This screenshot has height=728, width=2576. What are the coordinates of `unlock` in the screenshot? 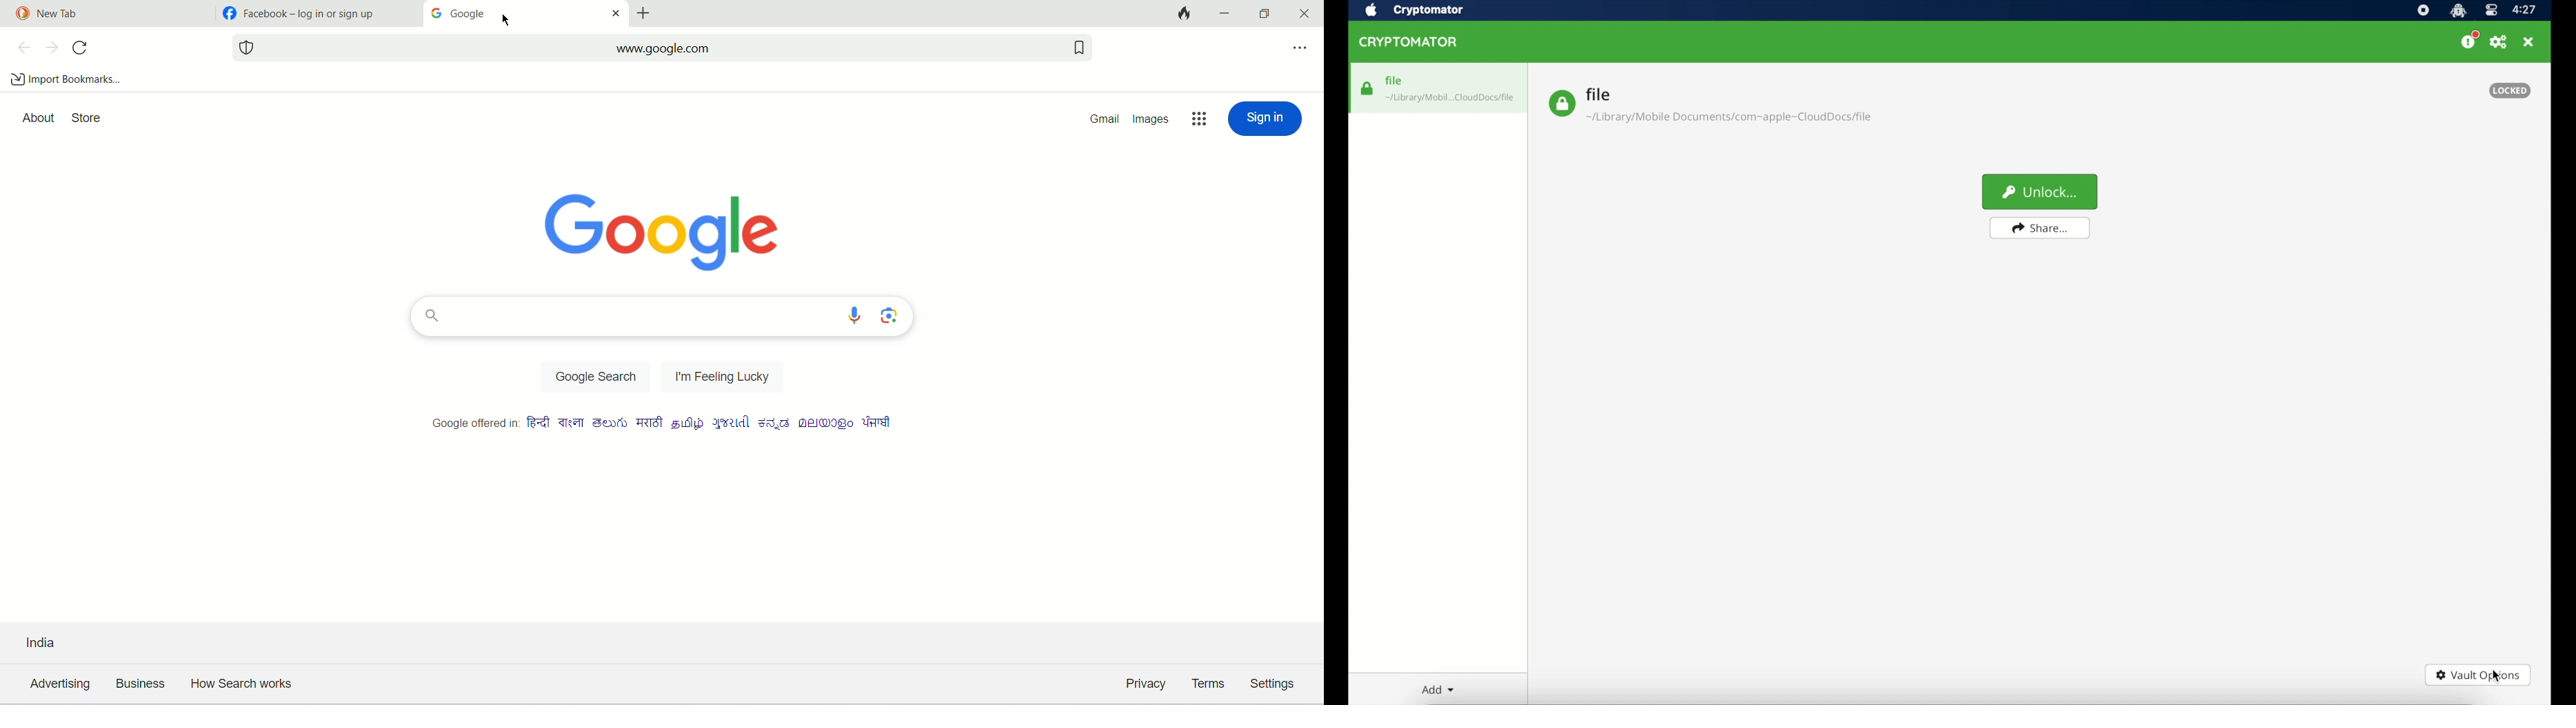 It's located at (2040, 191).